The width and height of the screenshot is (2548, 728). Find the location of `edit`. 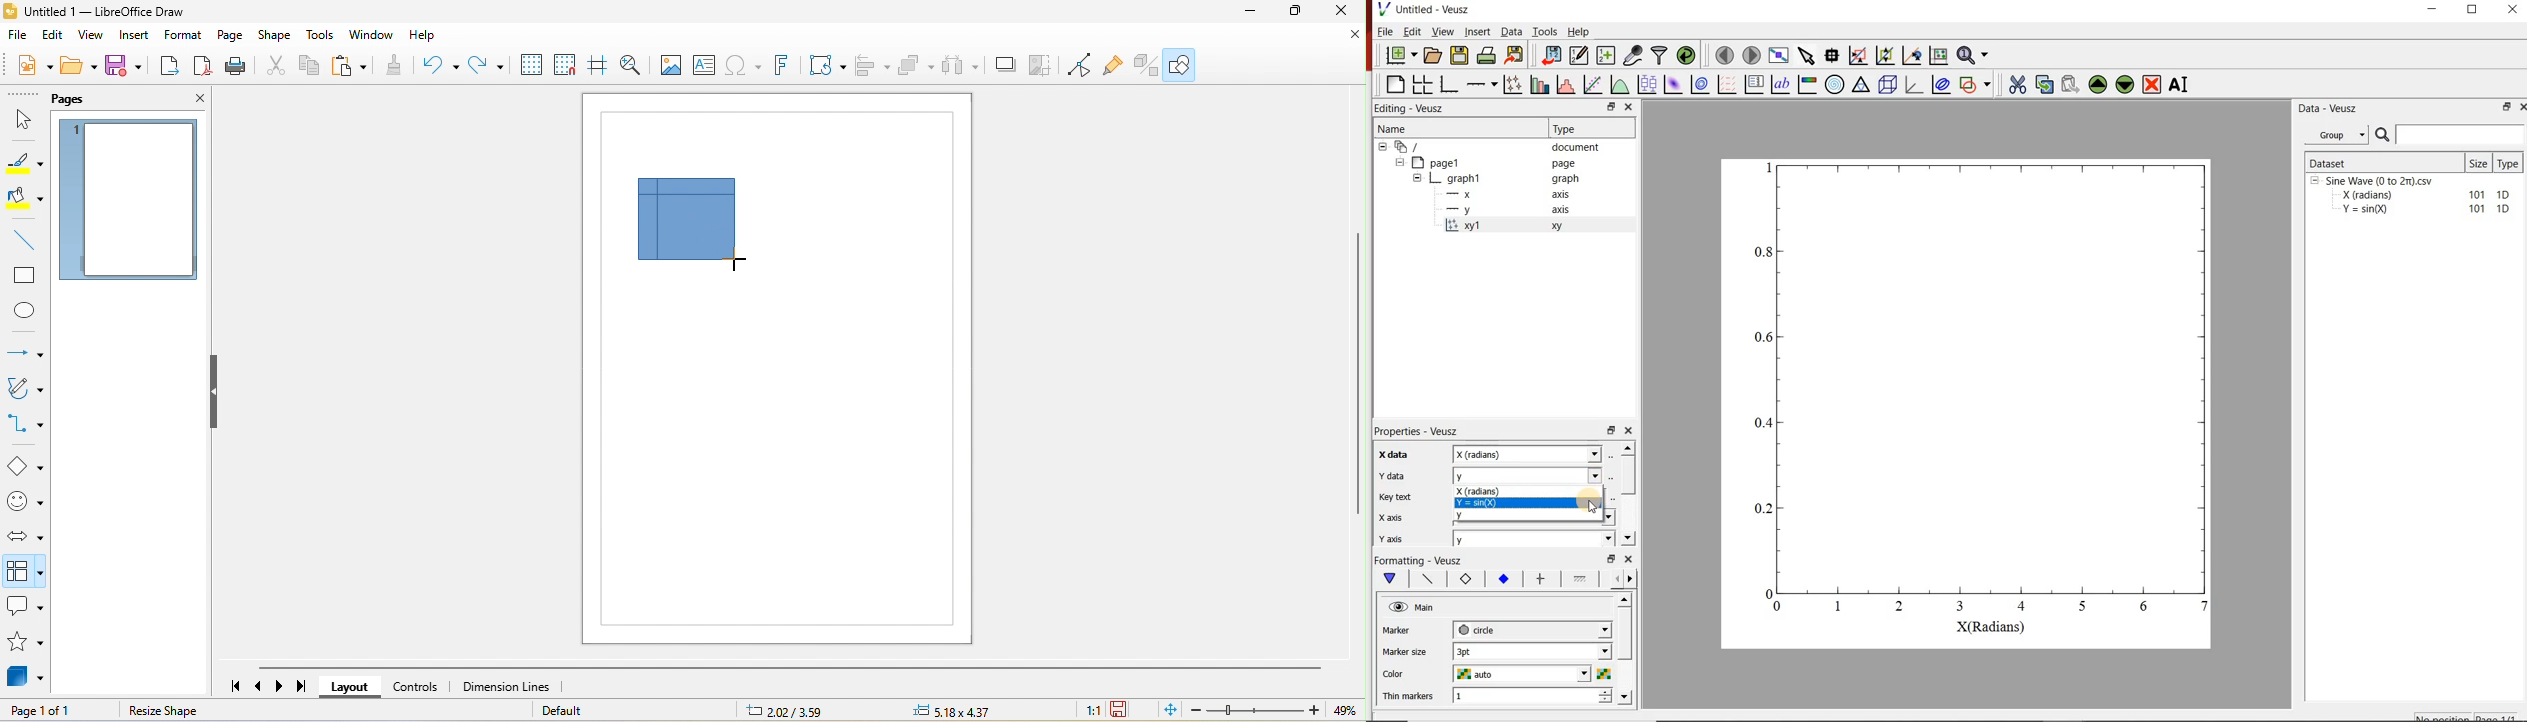

edit is located at coordinates (55, 36).